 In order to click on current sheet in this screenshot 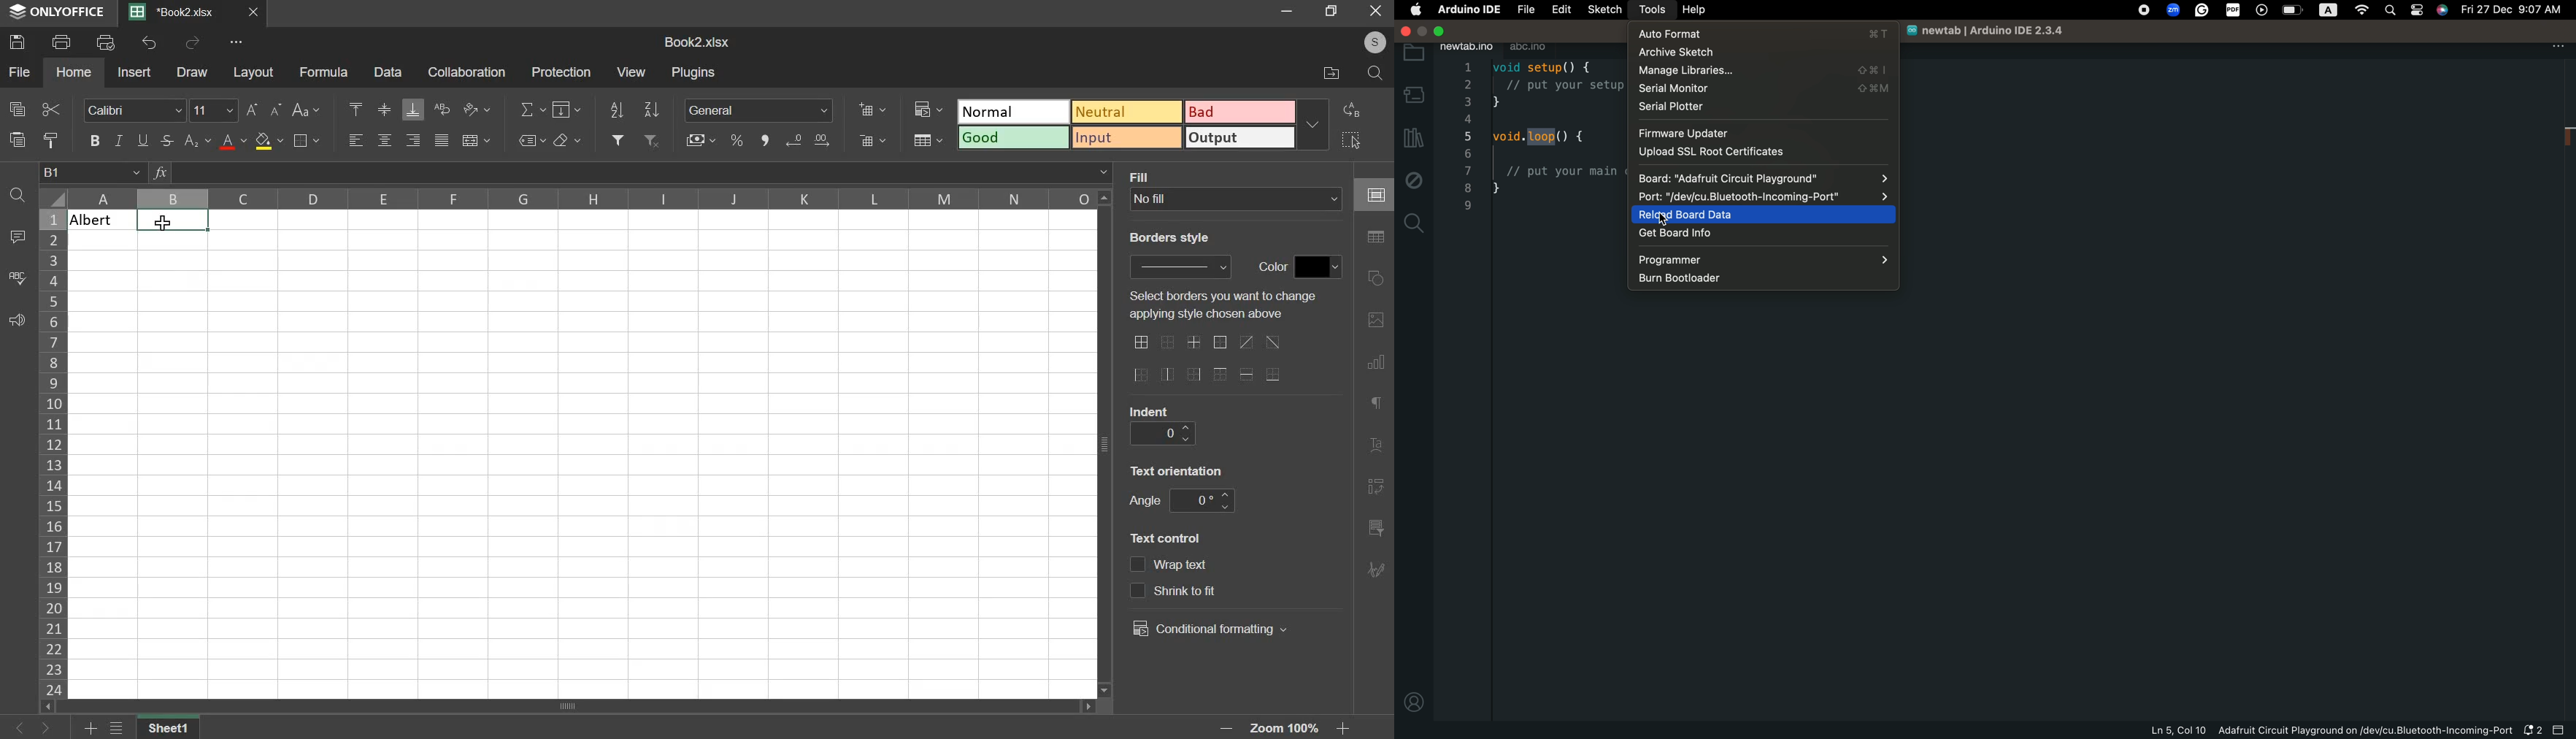, I will do `click(178, 13)`.